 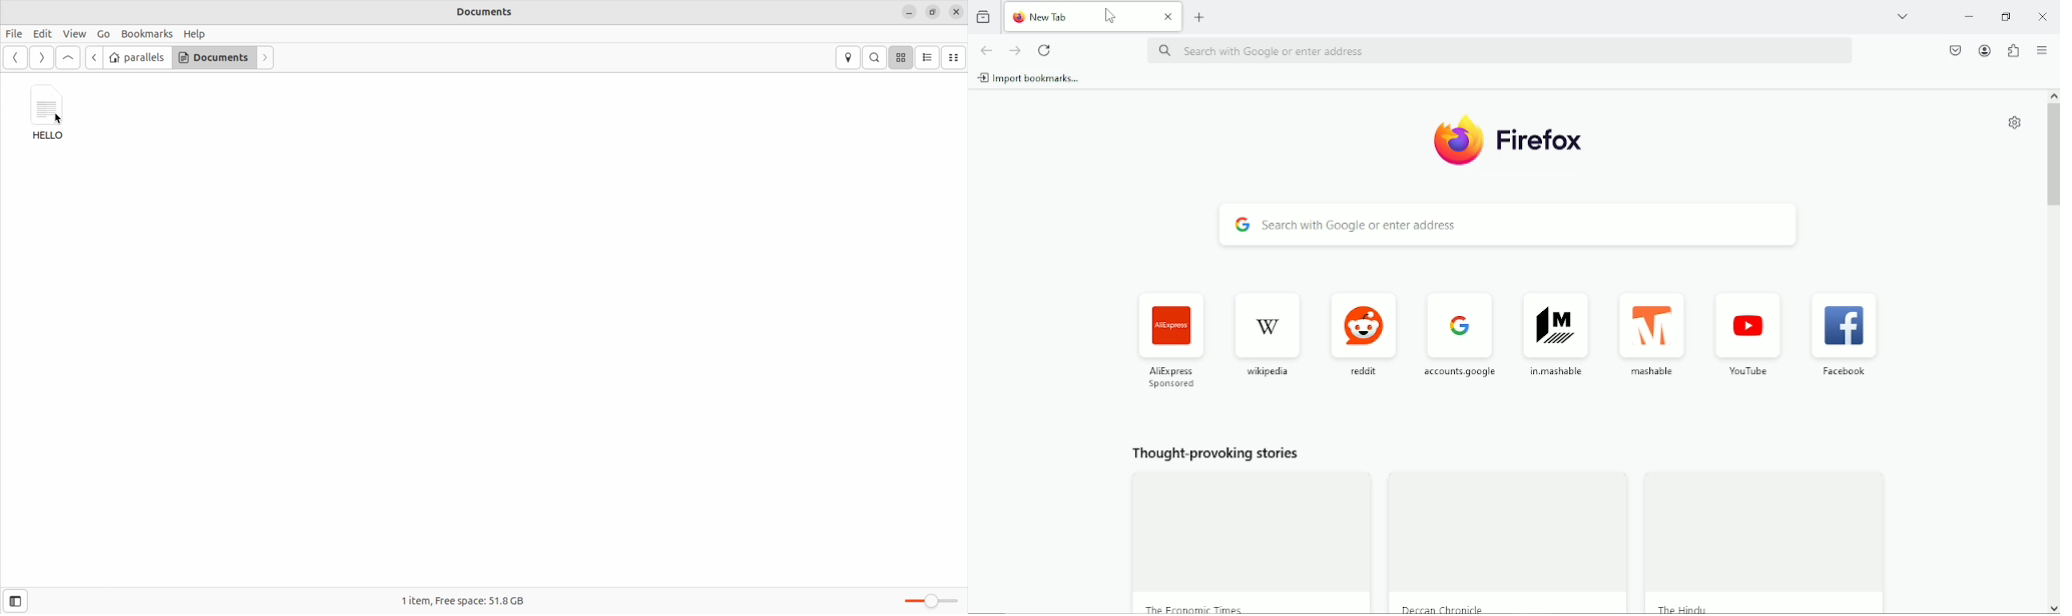 I want to click on cursor, so click(x=1116, y=15).